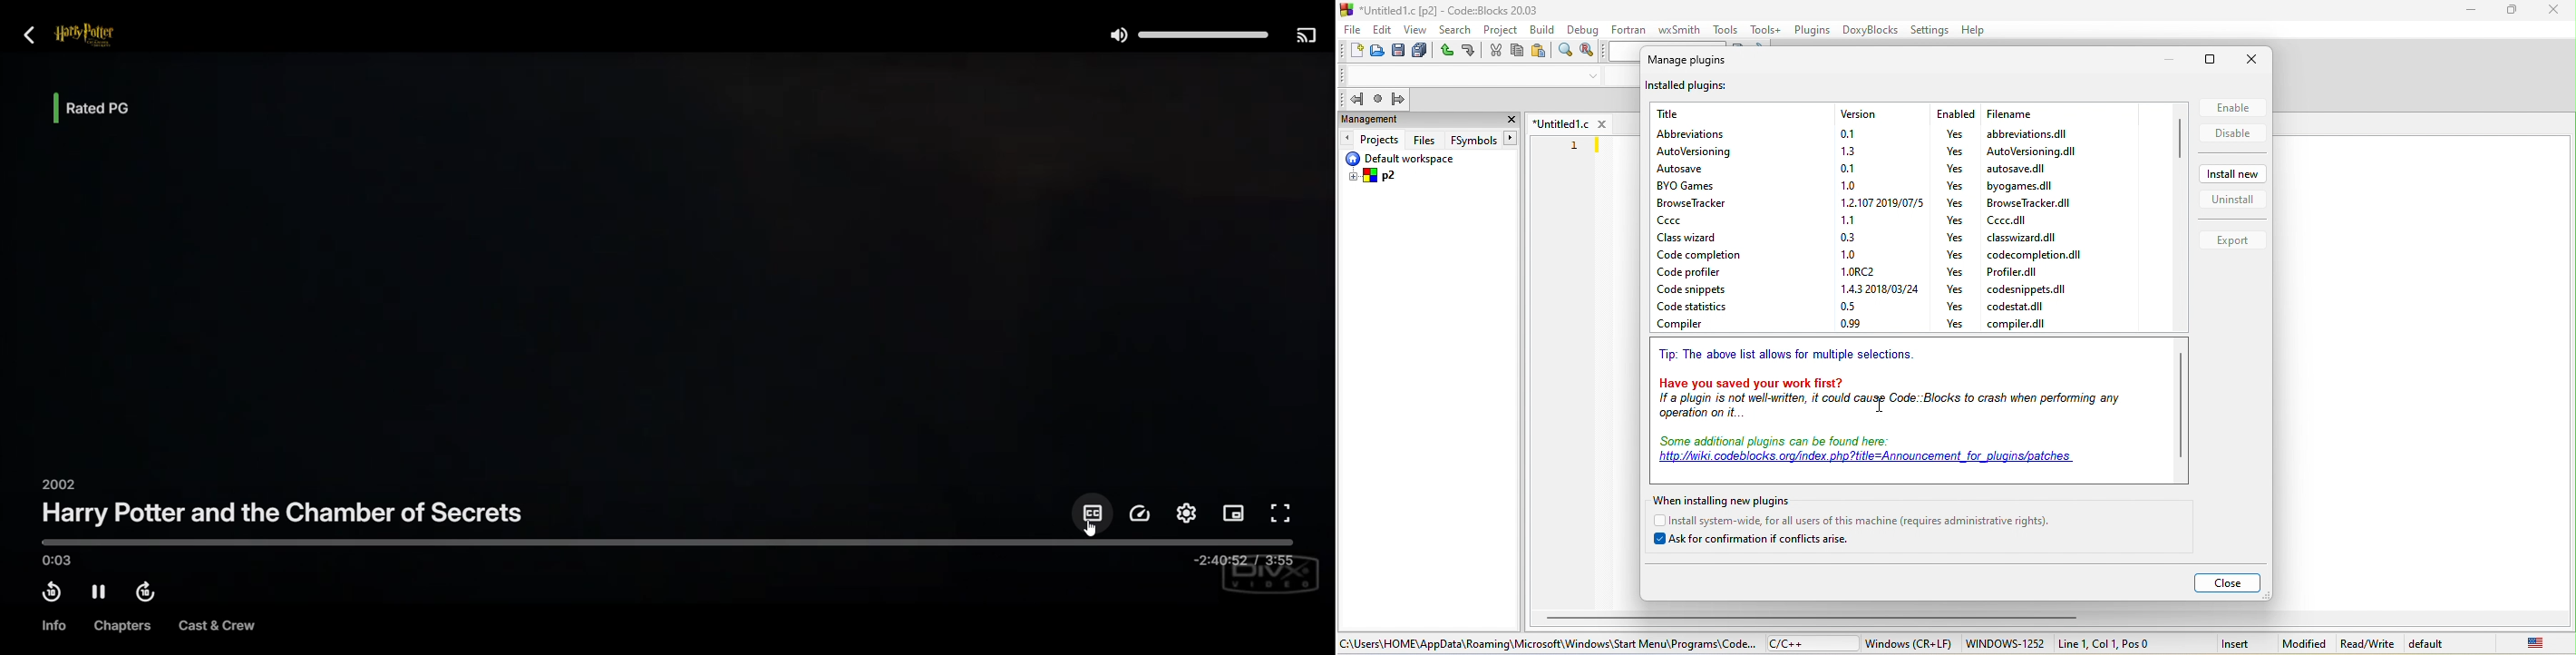 The width and height of the screenshot is (2576, 672). I want to click on compiler, so click(2018, 323).